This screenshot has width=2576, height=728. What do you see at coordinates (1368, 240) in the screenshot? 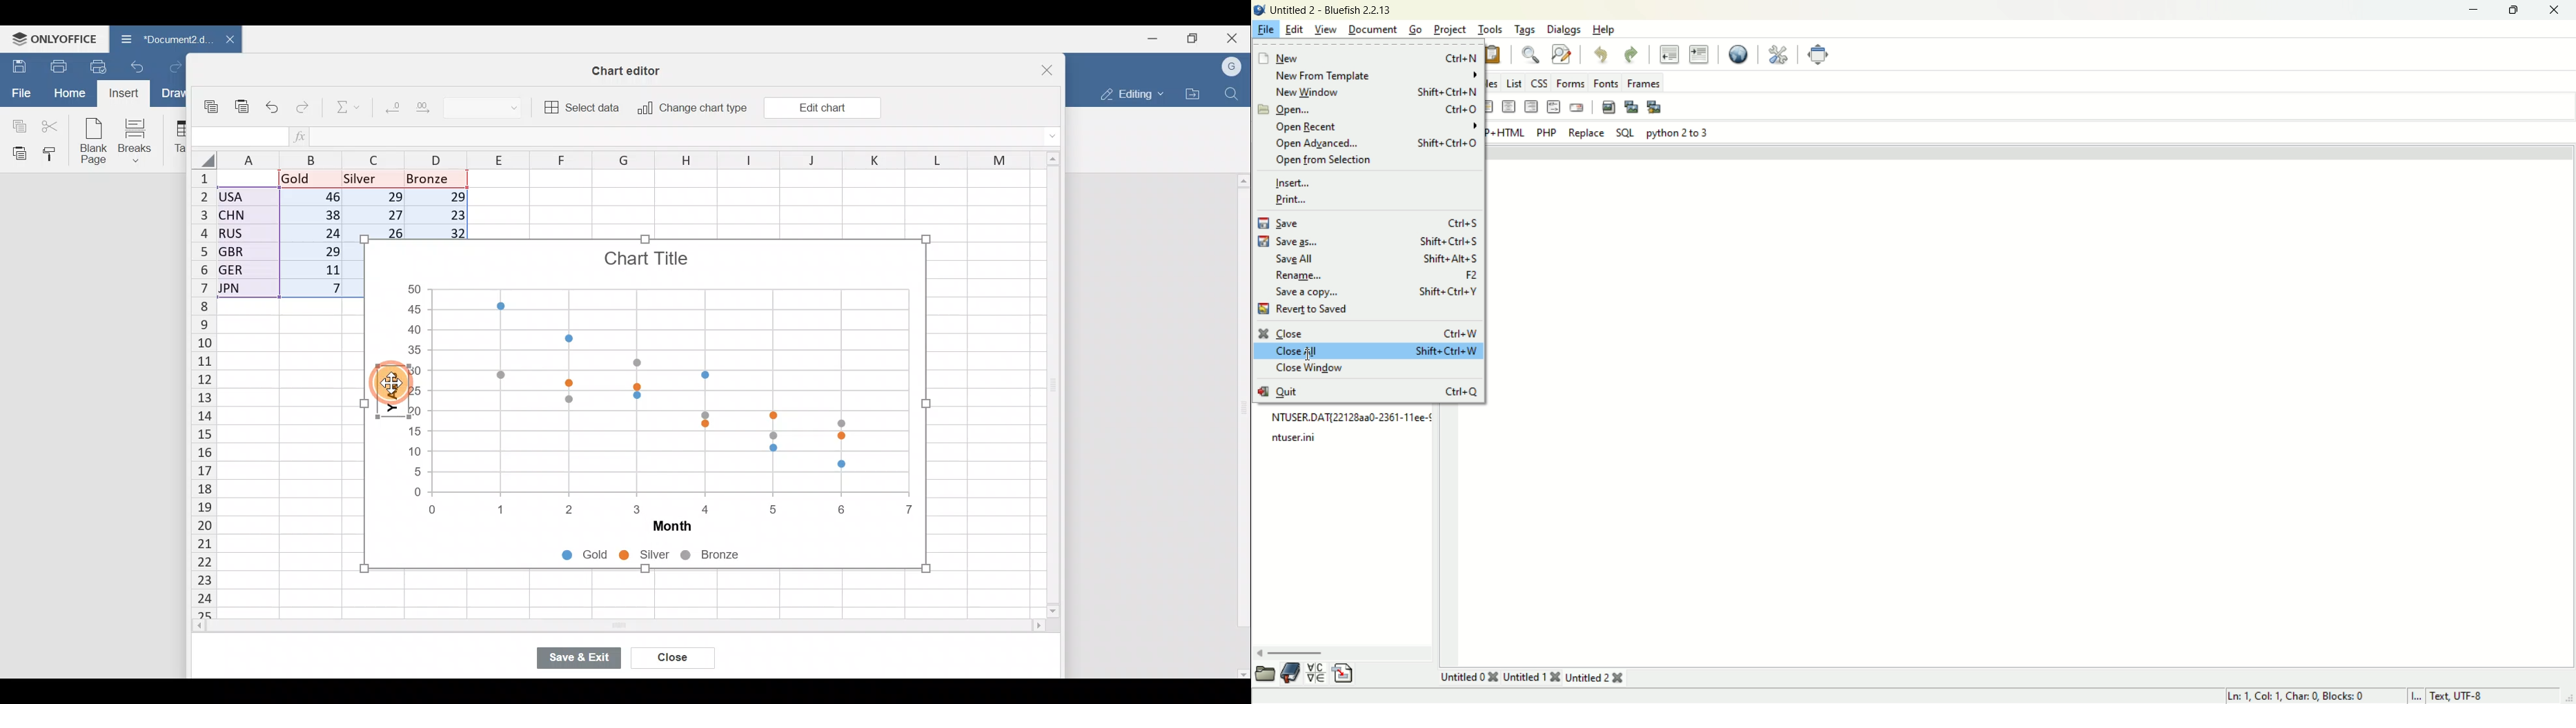
I see `save as` at bounding box center [1368, 240].